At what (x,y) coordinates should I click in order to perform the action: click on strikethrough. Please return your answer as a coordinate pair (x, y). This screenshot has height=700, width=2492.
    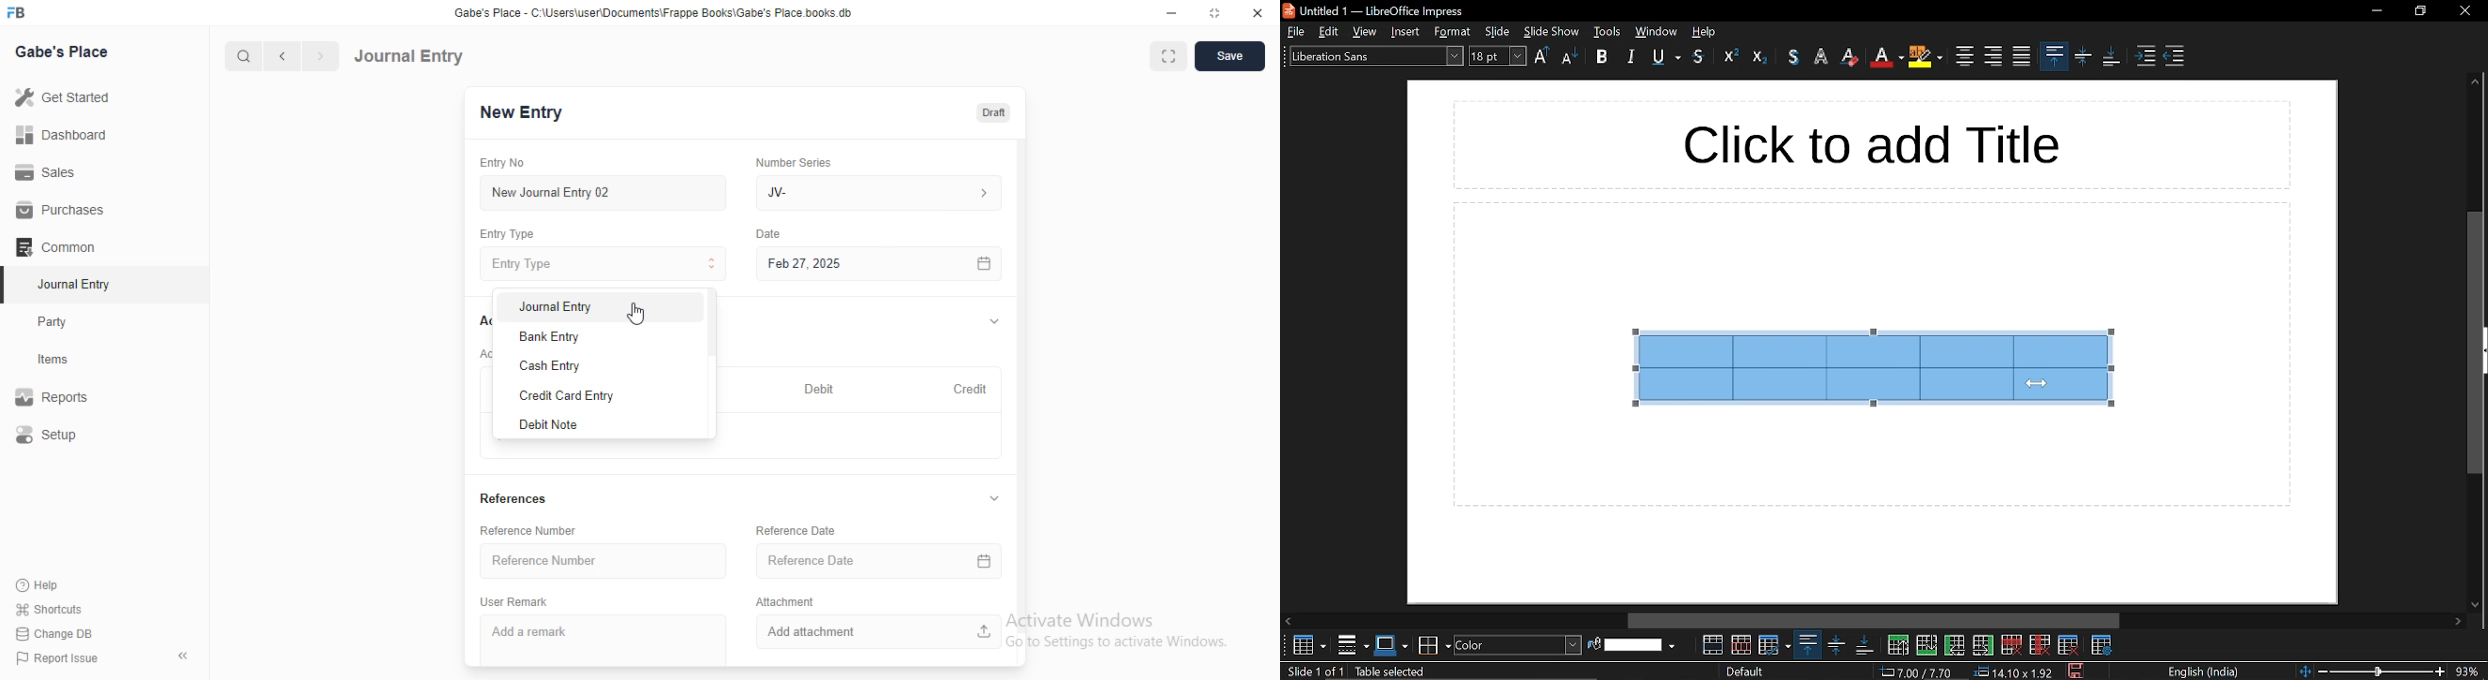
    Looking at the image, I should click on (1700, 60).